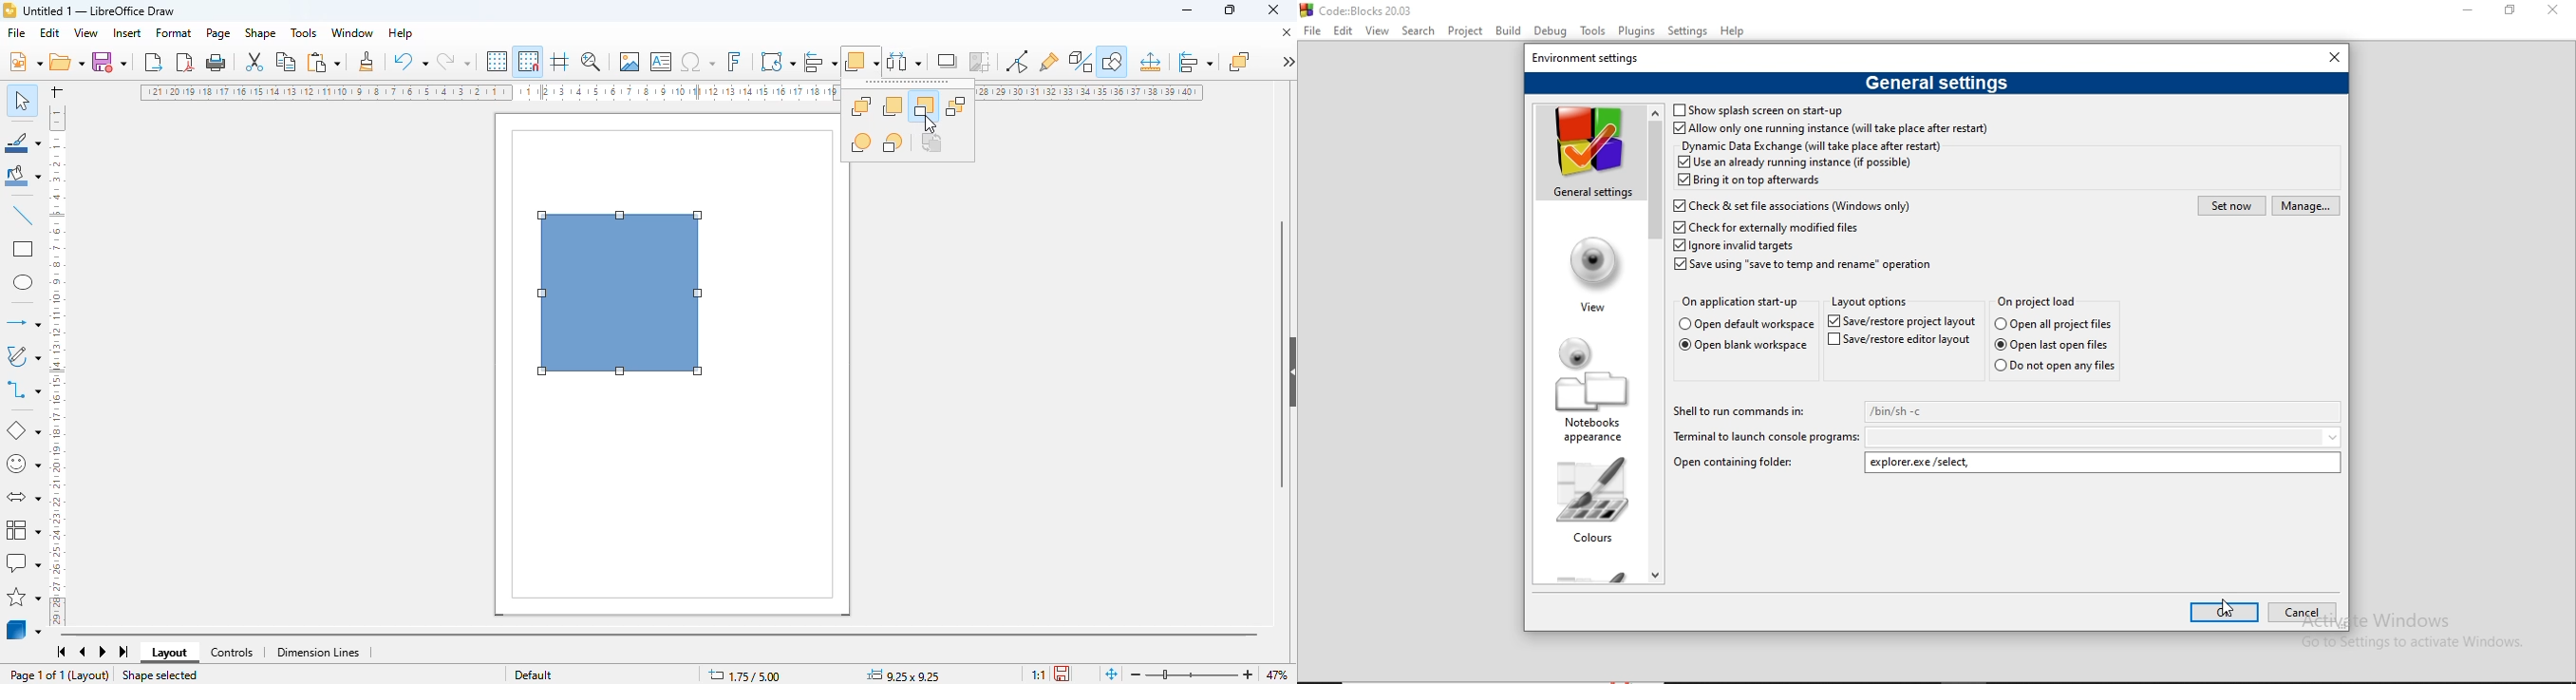 Image resolution: width=2576 pixels, height=700 pixels. Describe the element at coordinates (232, 653) in the screenshot. I see `controls` at that location.